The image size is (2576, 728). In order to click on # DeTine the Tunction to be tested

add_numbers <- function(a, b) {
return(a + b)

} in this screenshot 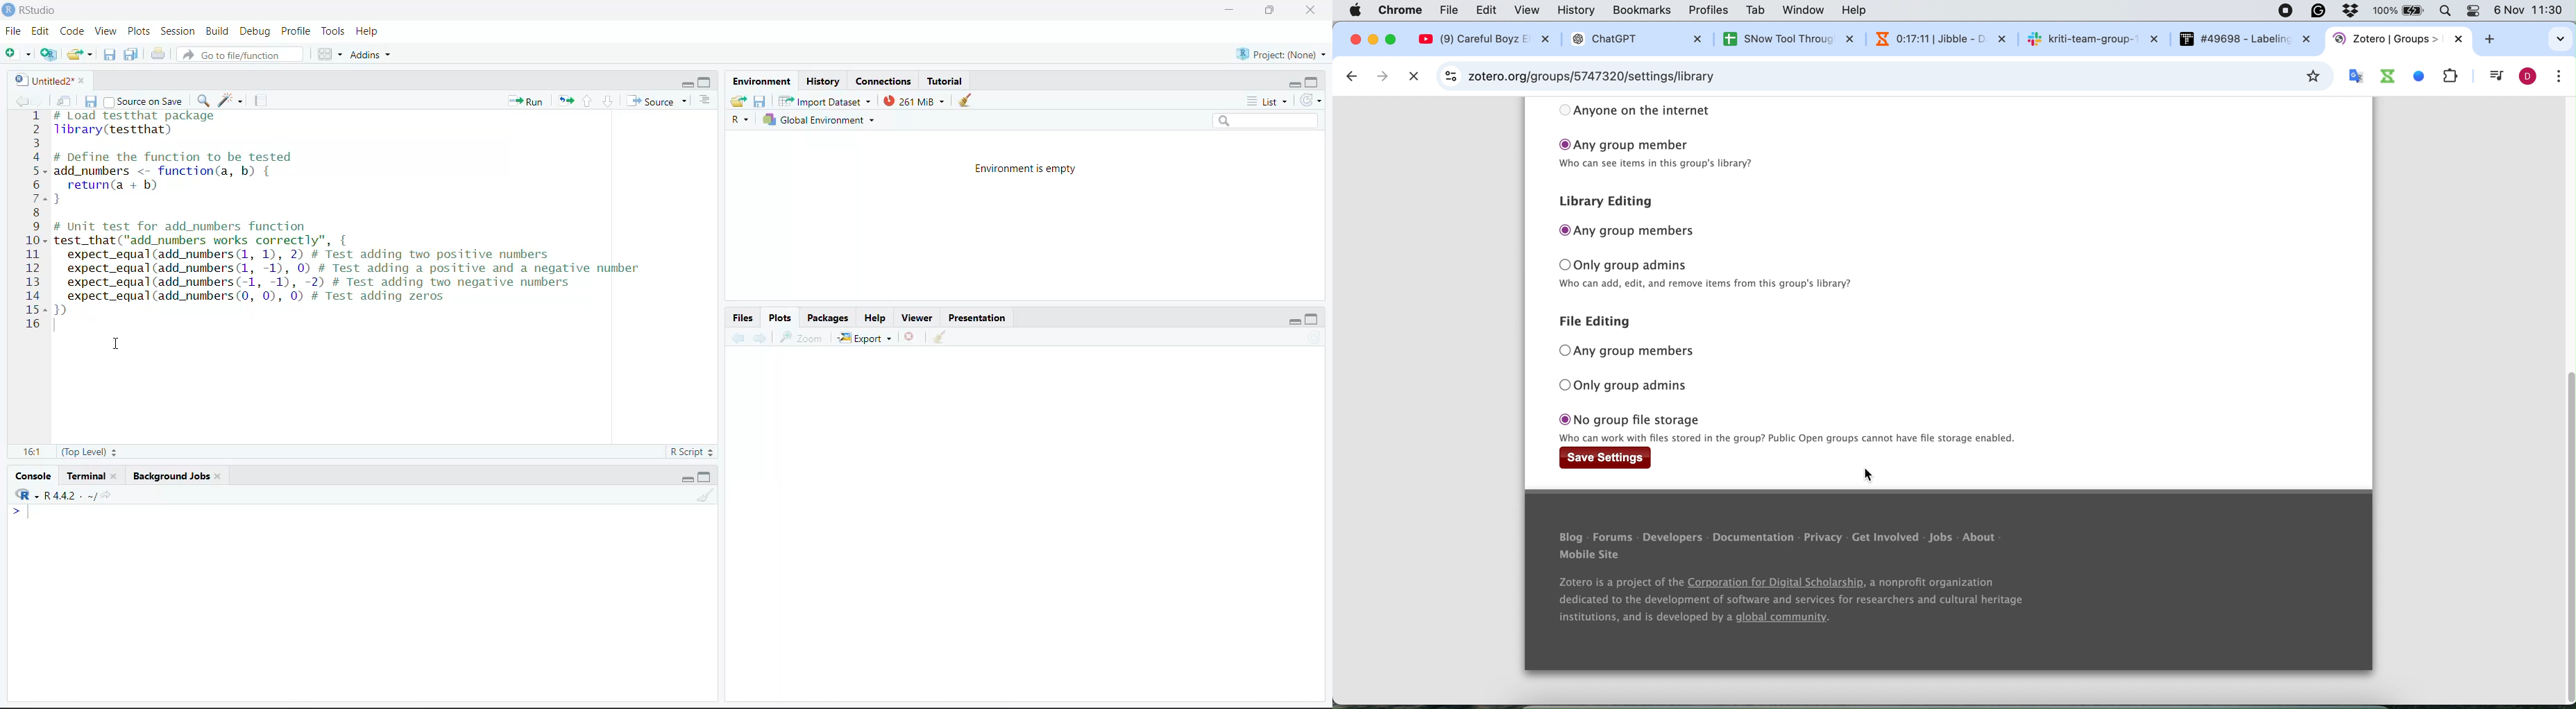, I will do `click(174, 180)`.